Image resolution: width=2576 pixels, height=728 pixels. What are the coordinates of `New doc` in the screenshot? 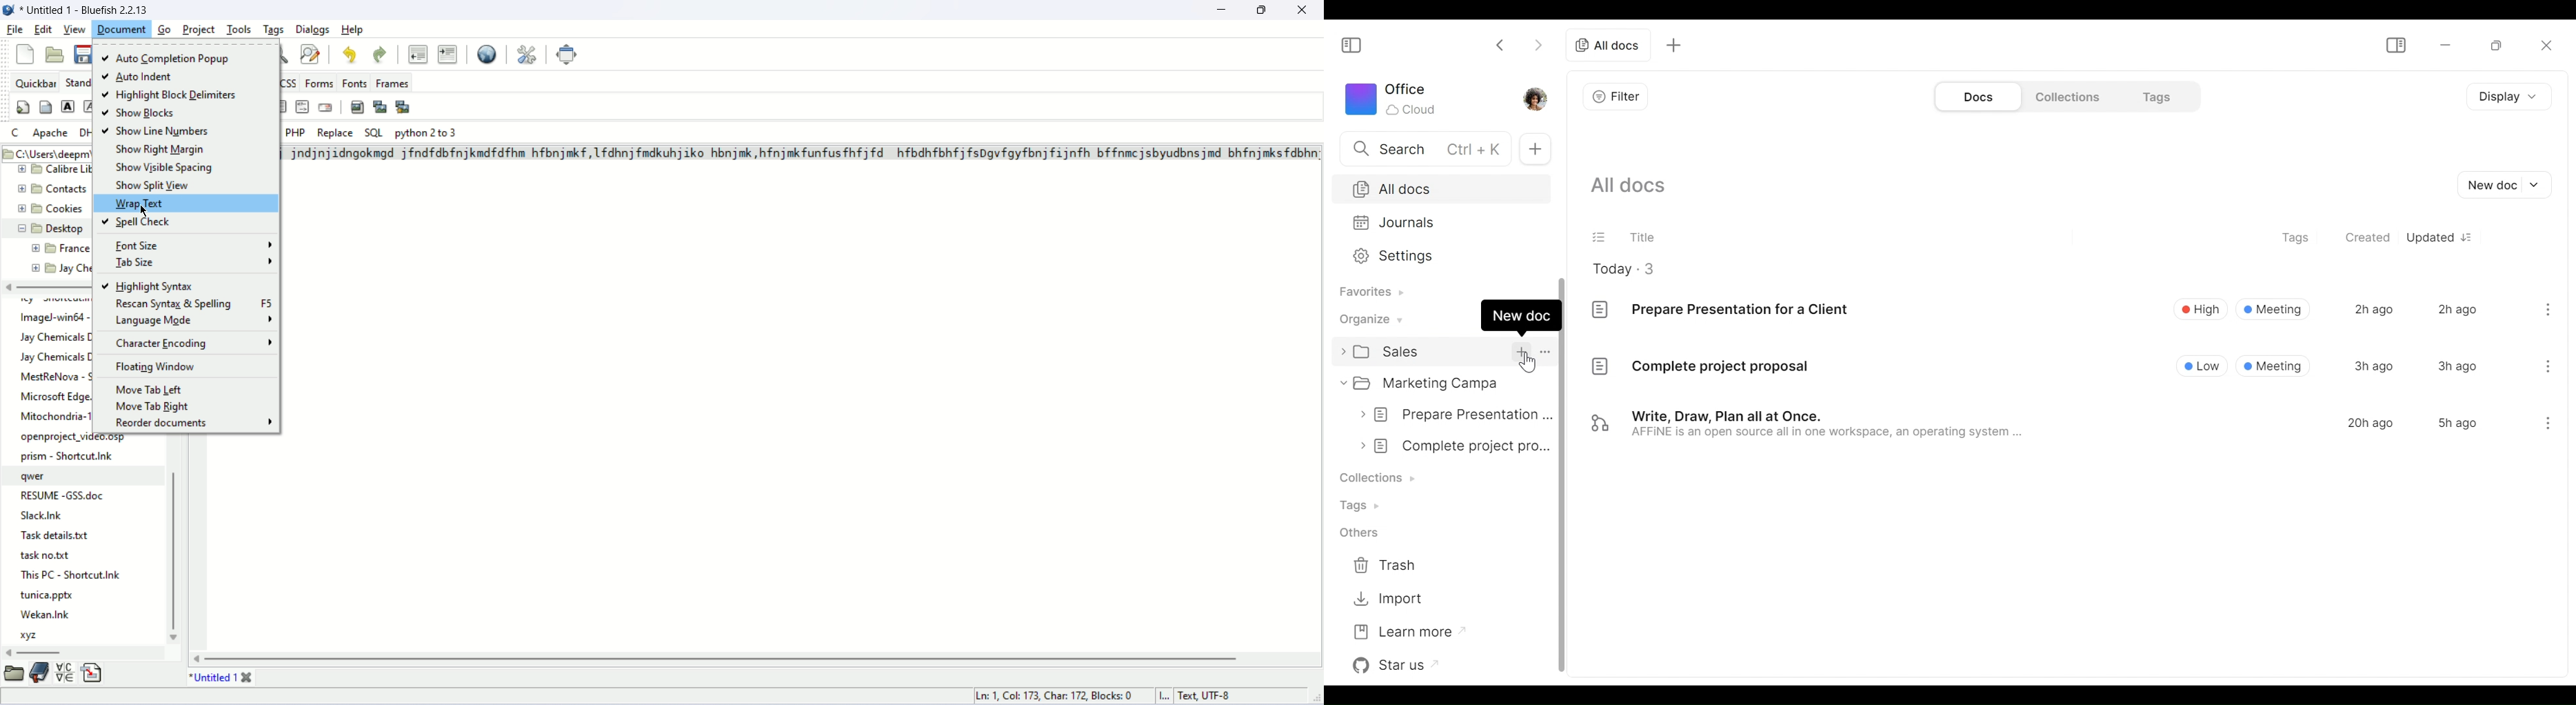 It's located at (1521, 315).